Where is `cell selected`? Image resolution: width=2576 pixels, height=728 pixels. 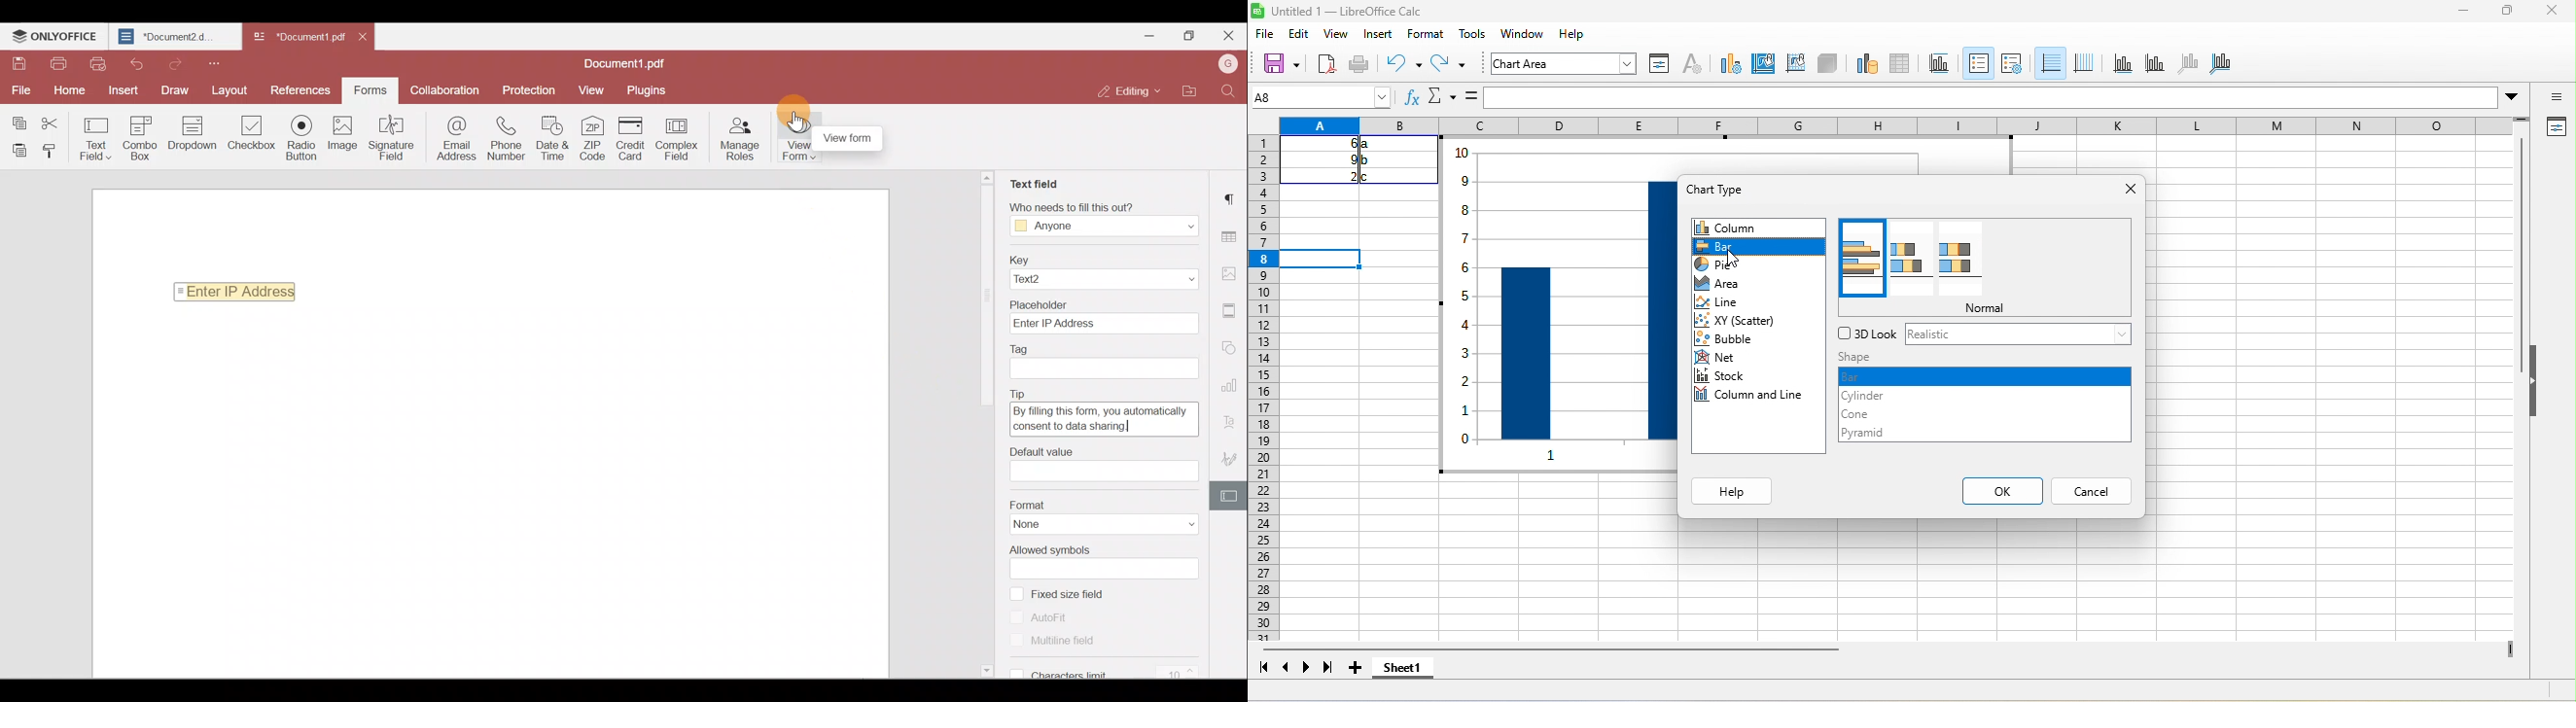
cell selected is located at coordinates (1323, 259).